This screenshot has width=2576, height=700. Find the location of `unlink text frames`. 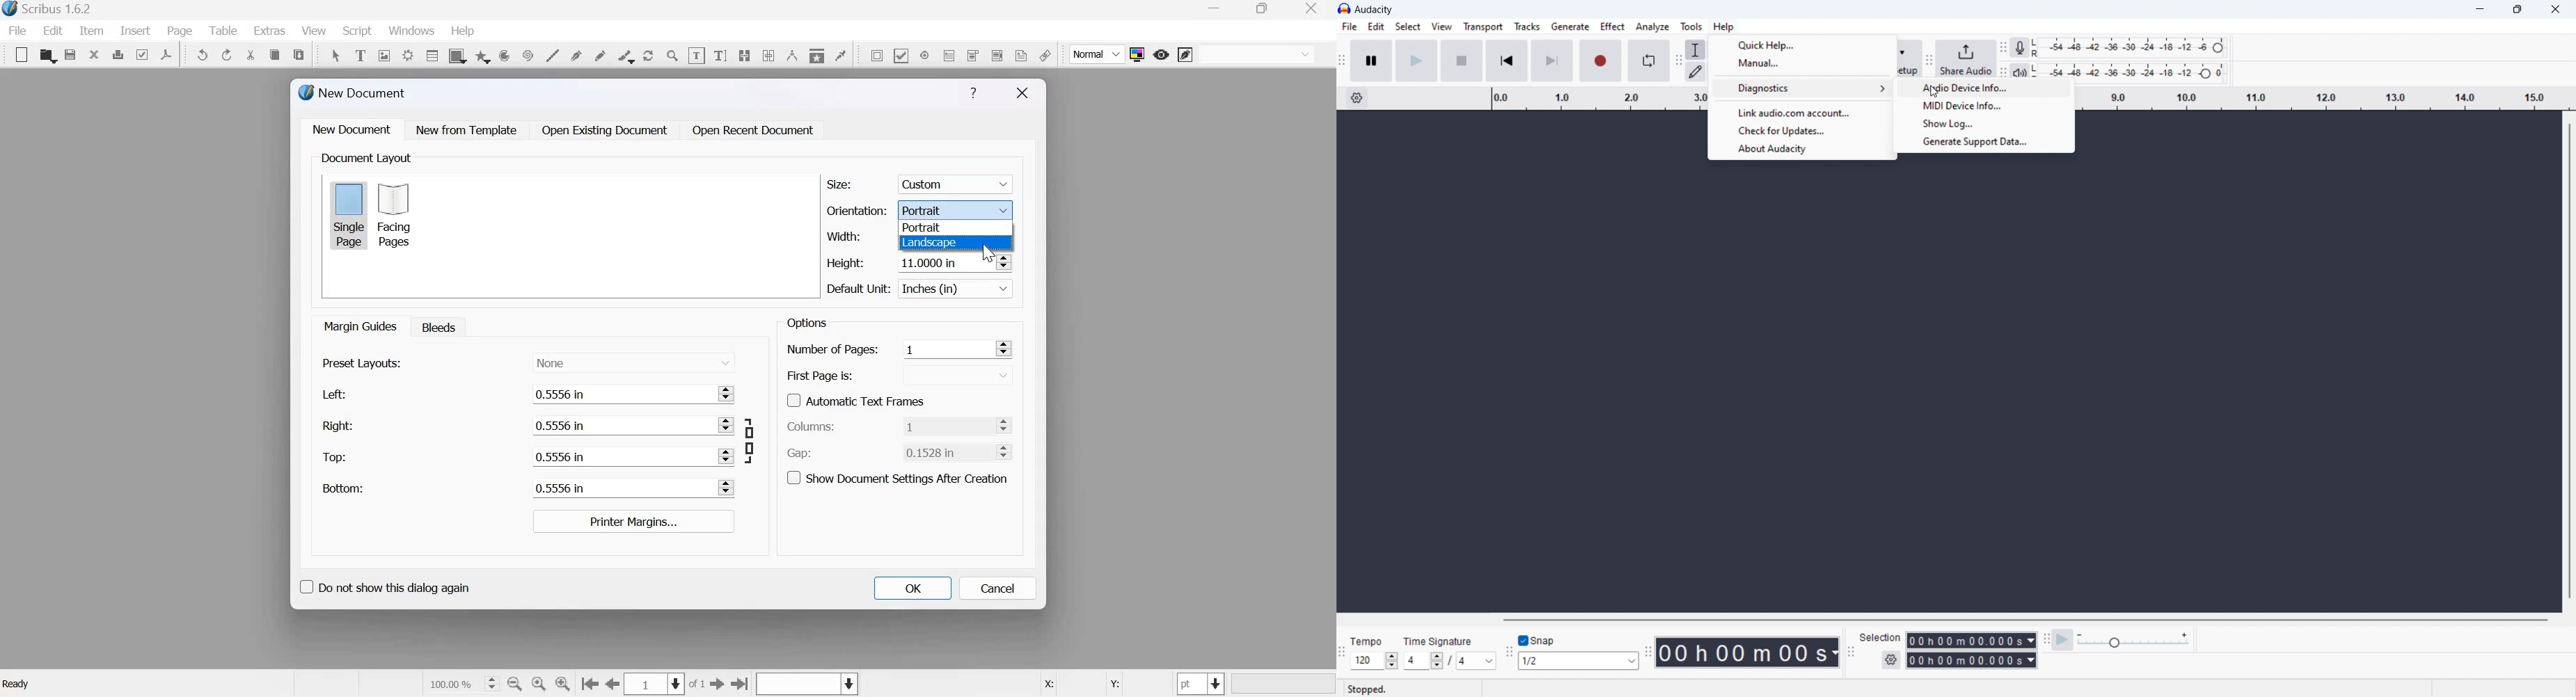

unlink text frames is located at coordinates (768, 54).